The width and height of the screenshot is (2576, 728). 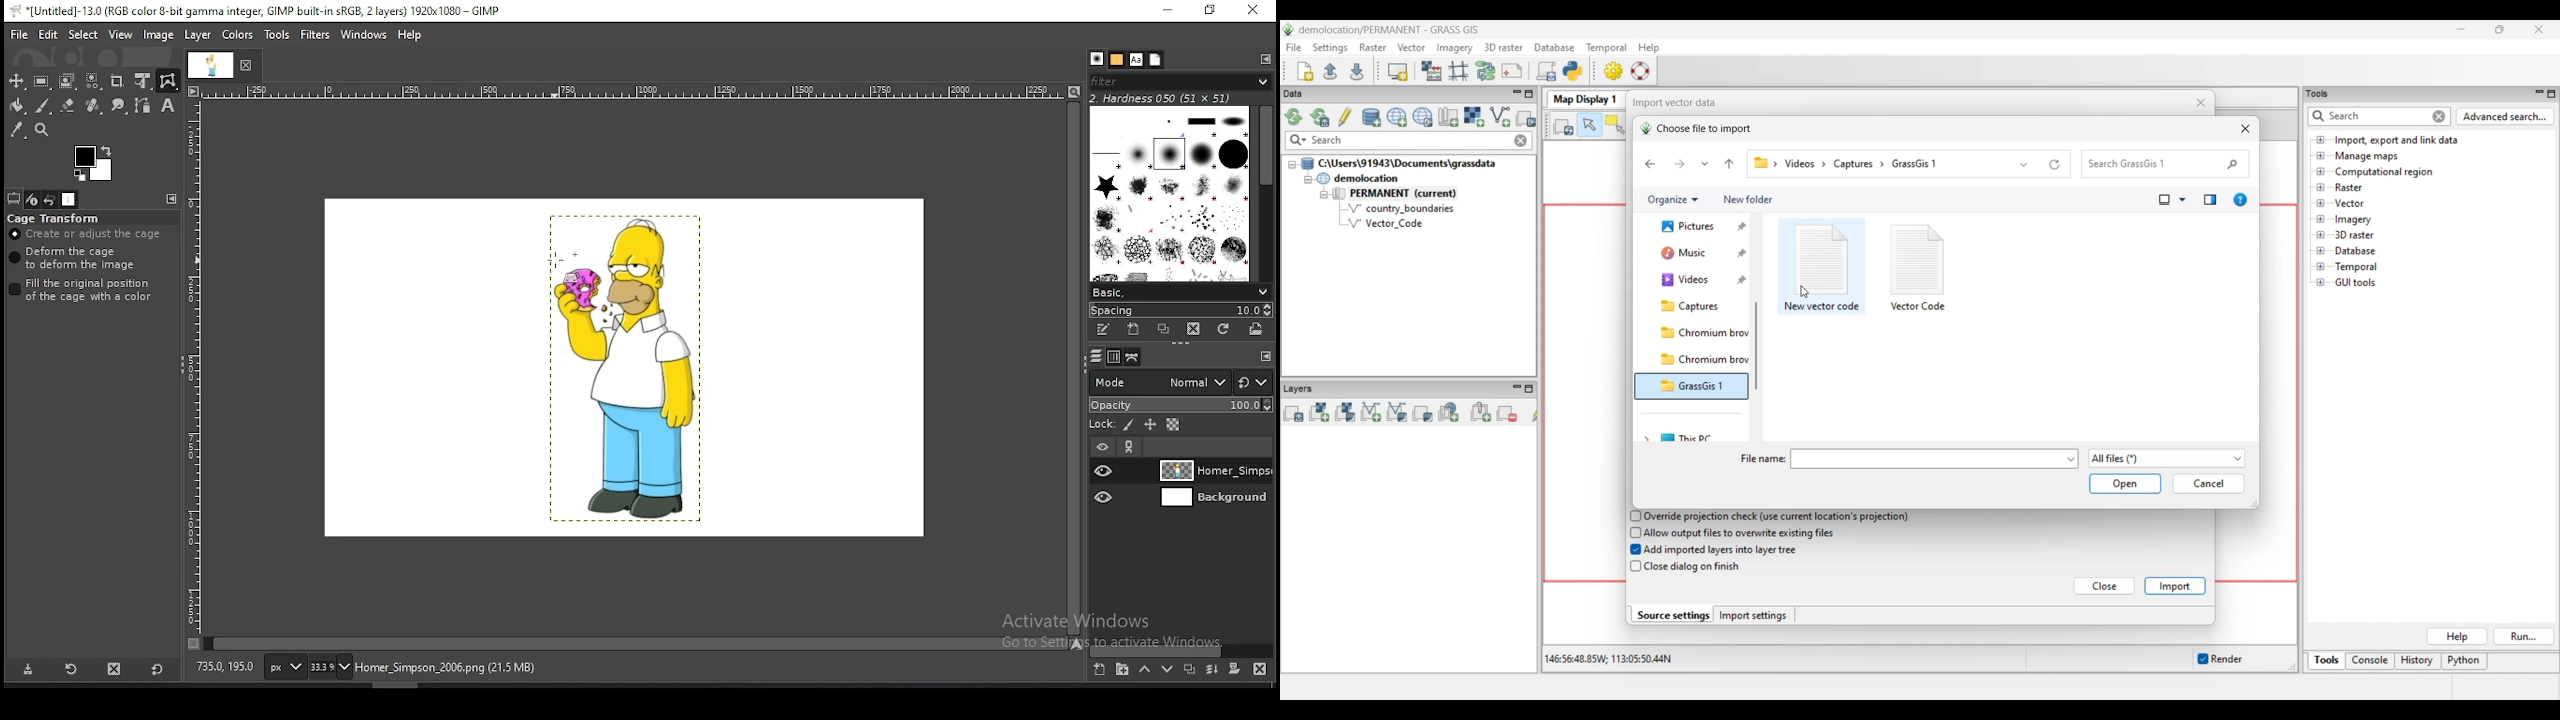 What do you see at coordinates (1180, 404) in the screenshot?
I see `opacity` at bounding box center [1180, 404].